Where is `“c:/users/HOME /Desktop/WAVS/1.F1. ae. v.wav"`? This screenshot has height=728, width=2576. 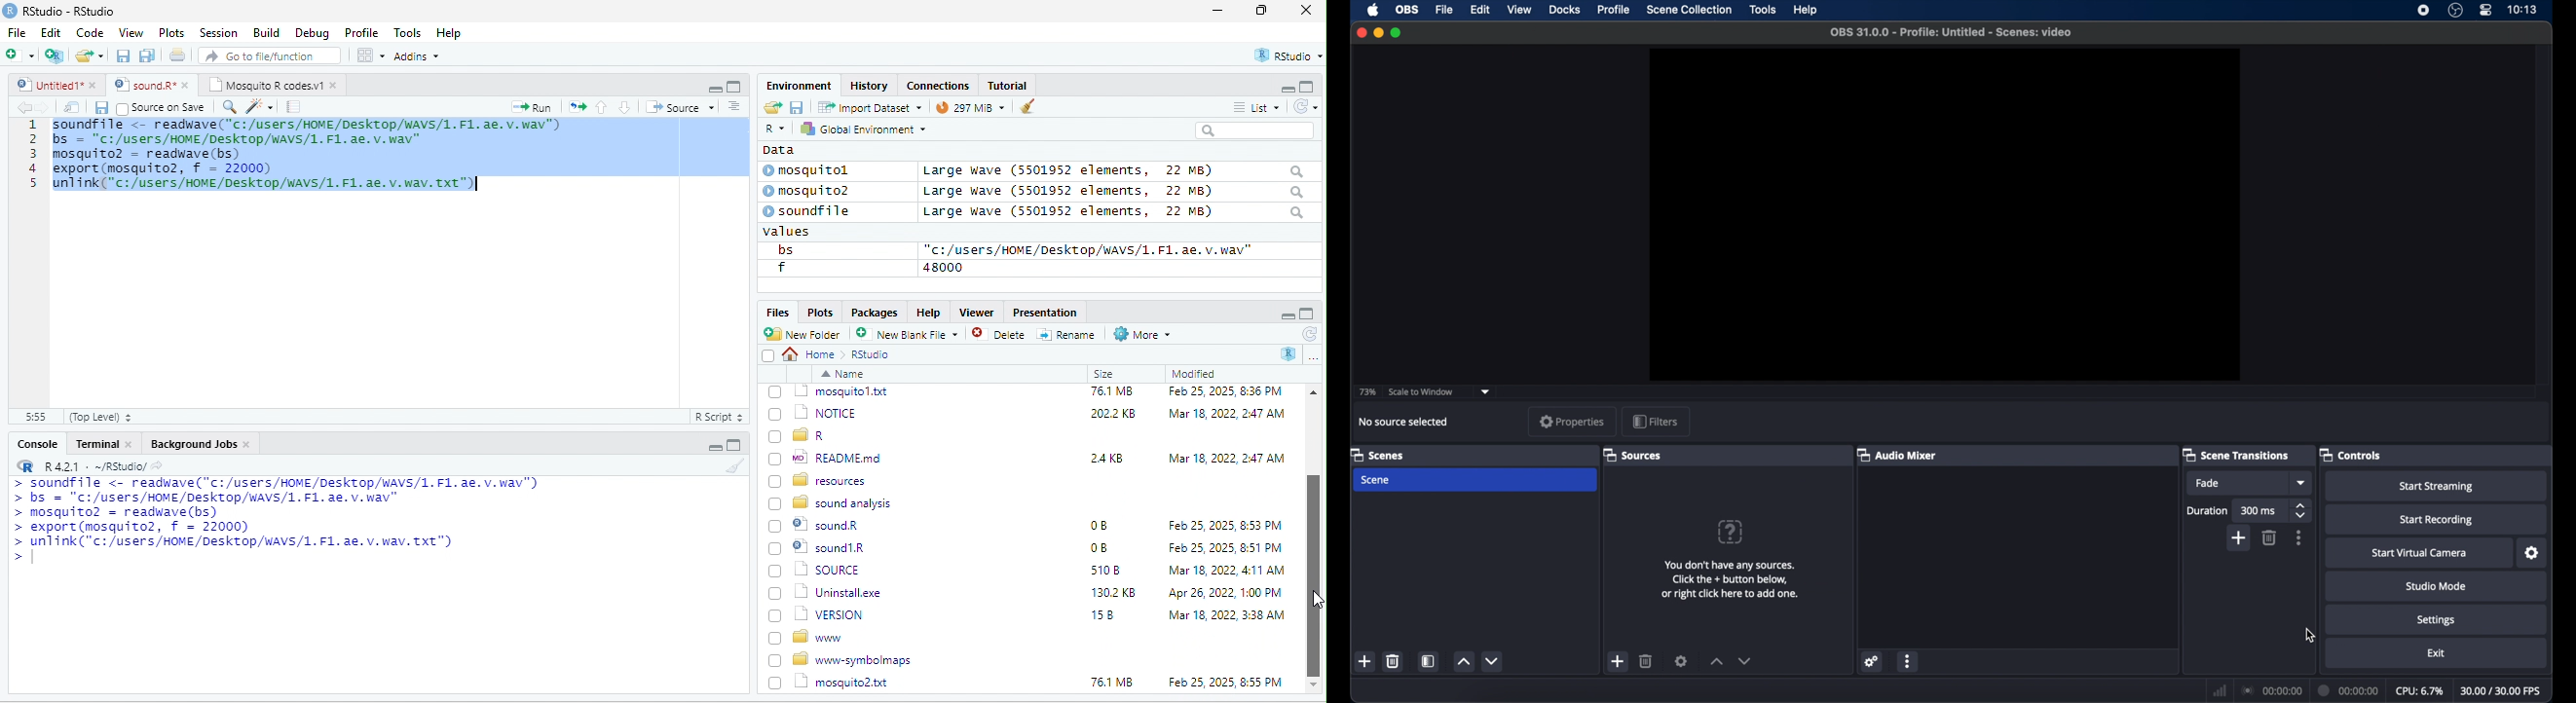
“c:/users/HOME /Desktop/WAVS/1.F1. ae. v.wav" is located at coordinates (1088, 249).